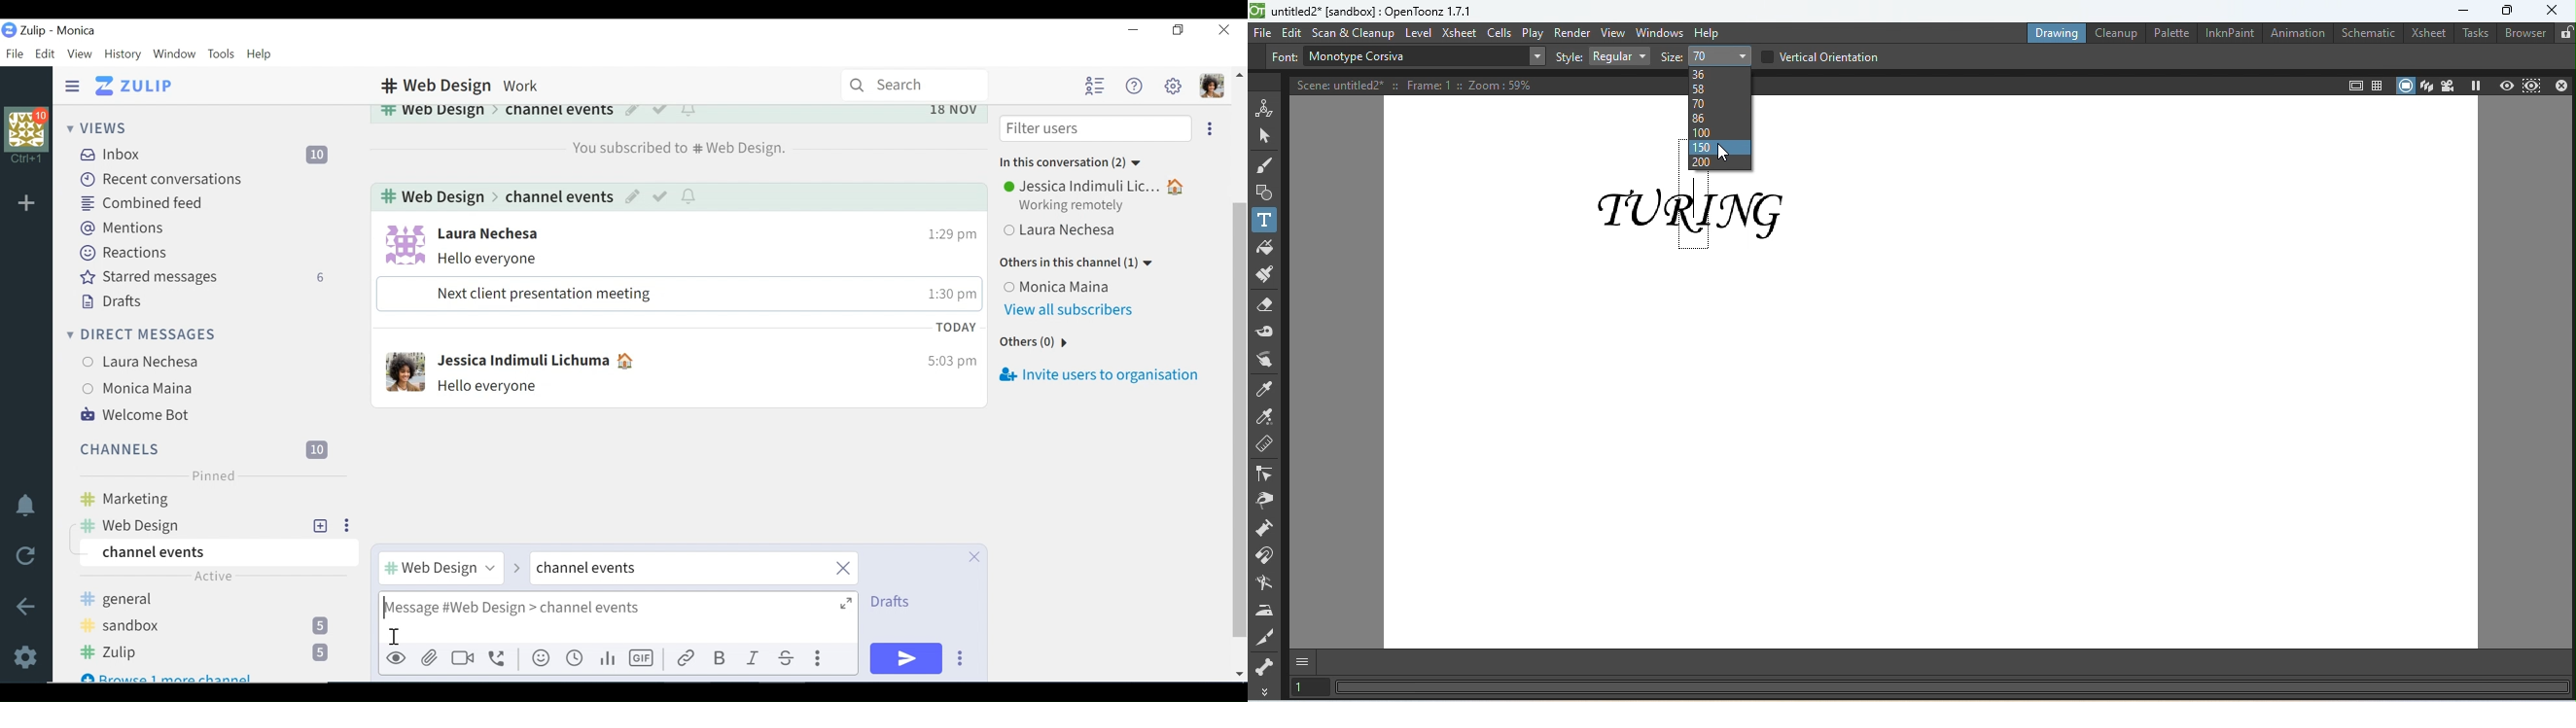  Describe the element at coordinates (1266, 691) in the screenshot. I see `More options` at that location.